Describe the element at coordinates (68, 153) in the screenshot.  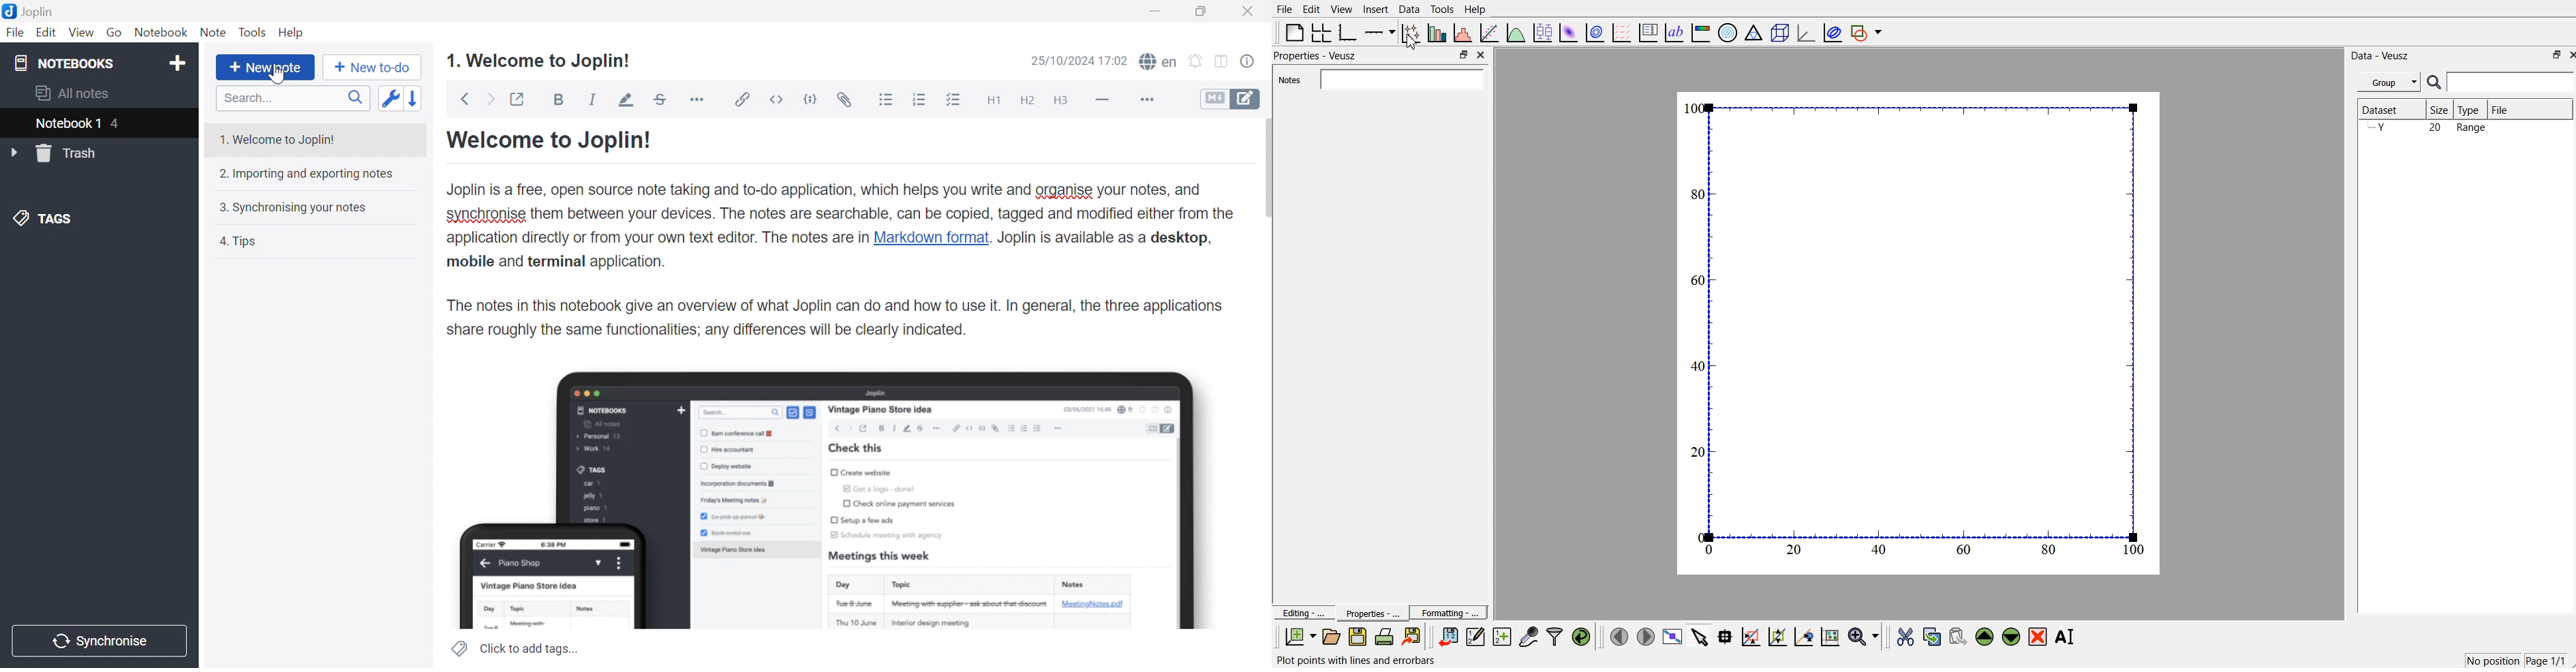
I see `Trash` at that location.